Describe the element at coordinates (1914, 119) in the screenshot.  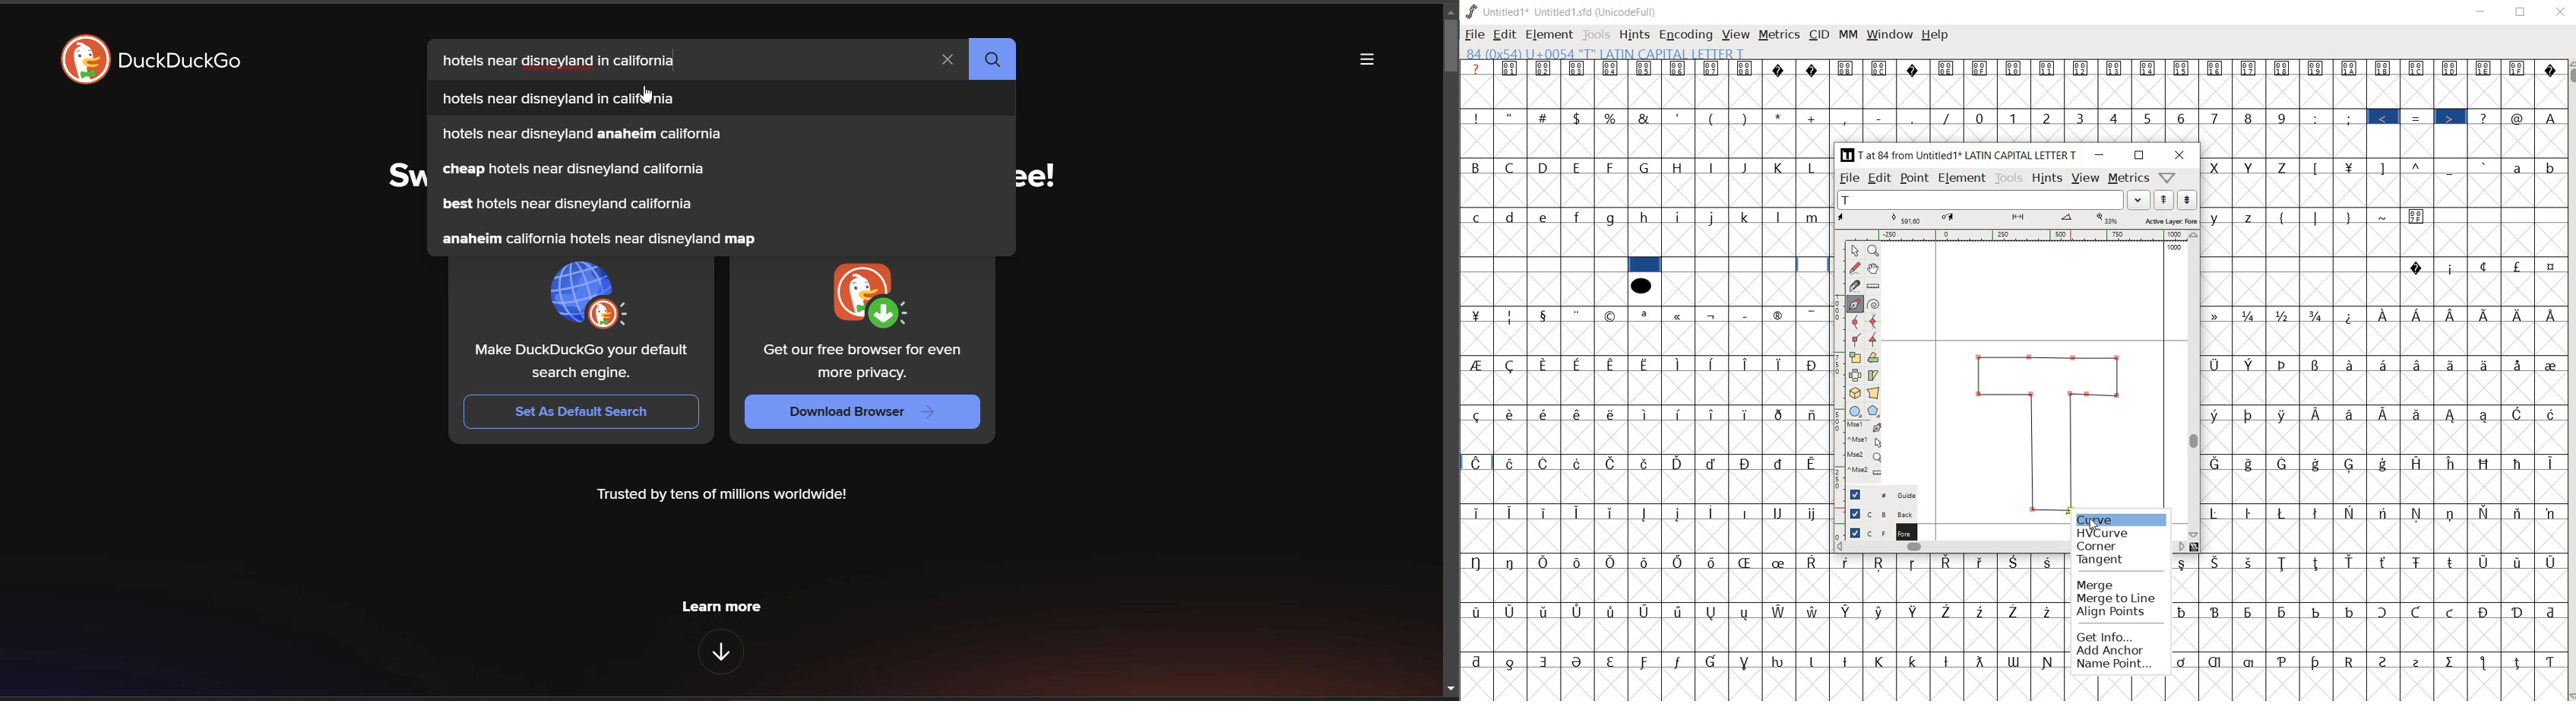
I see `.` at that location.